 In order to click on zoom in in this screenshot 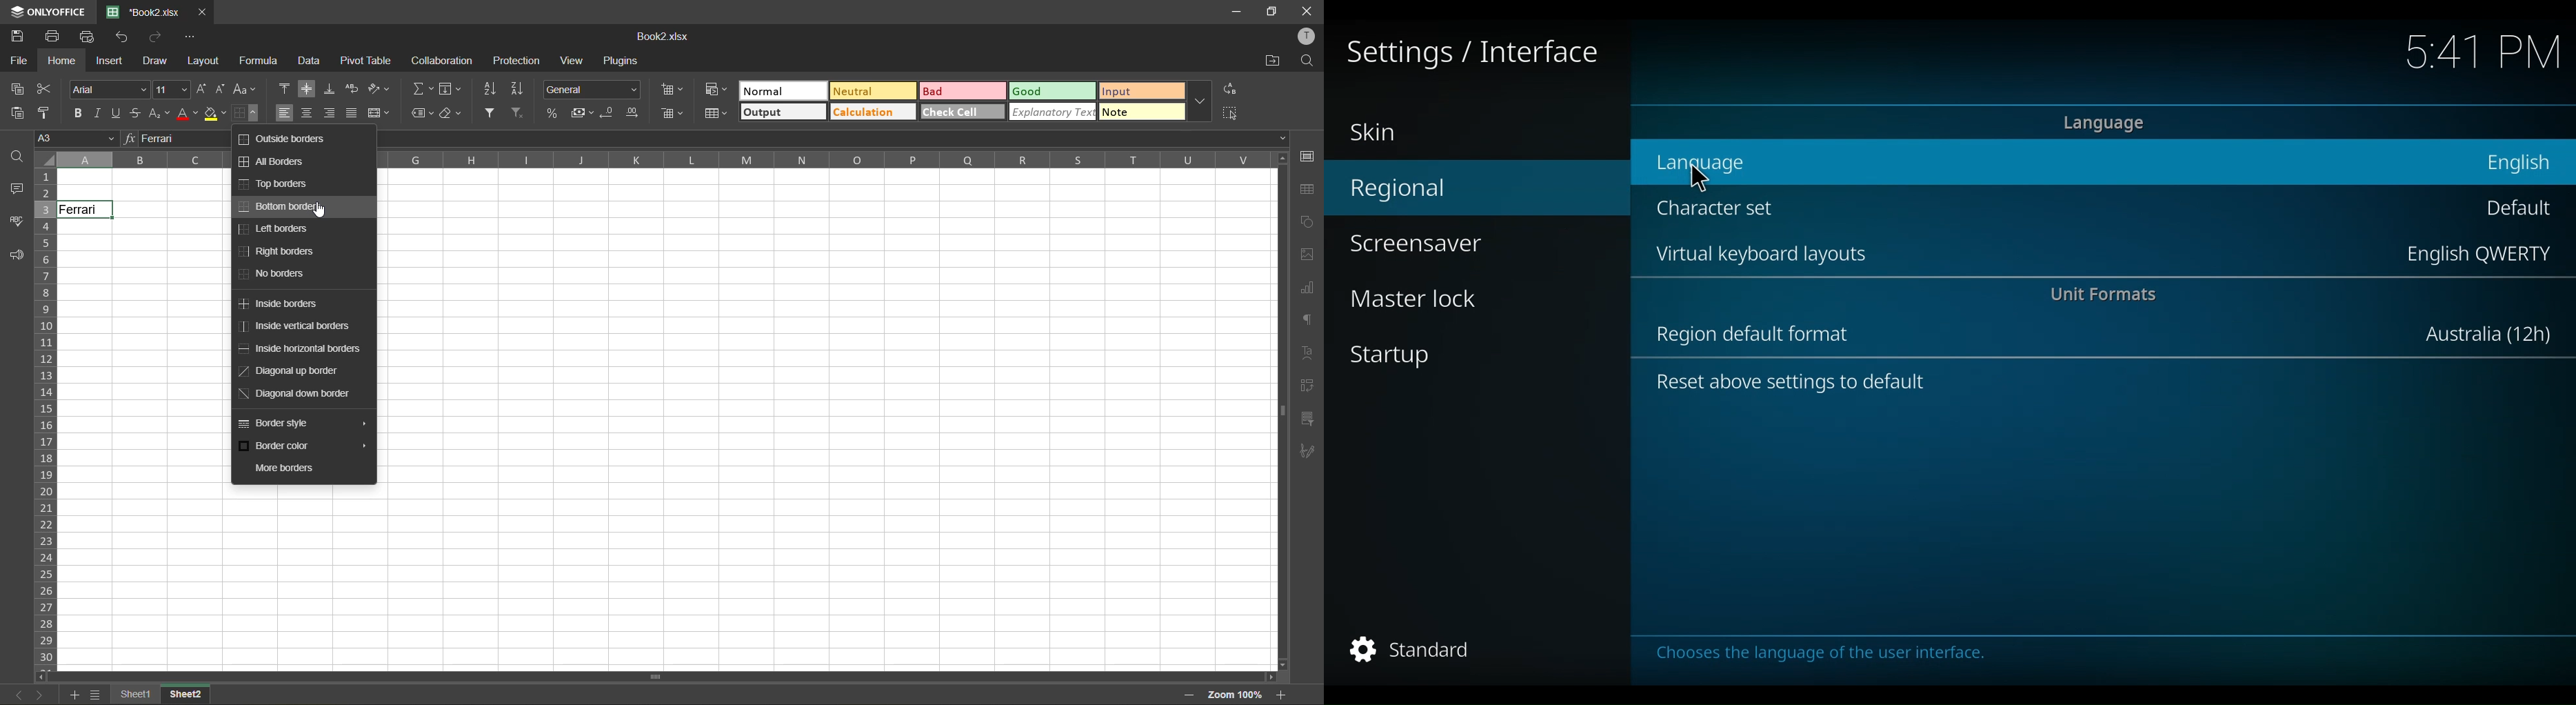, I will do `click(1283, 695)`.